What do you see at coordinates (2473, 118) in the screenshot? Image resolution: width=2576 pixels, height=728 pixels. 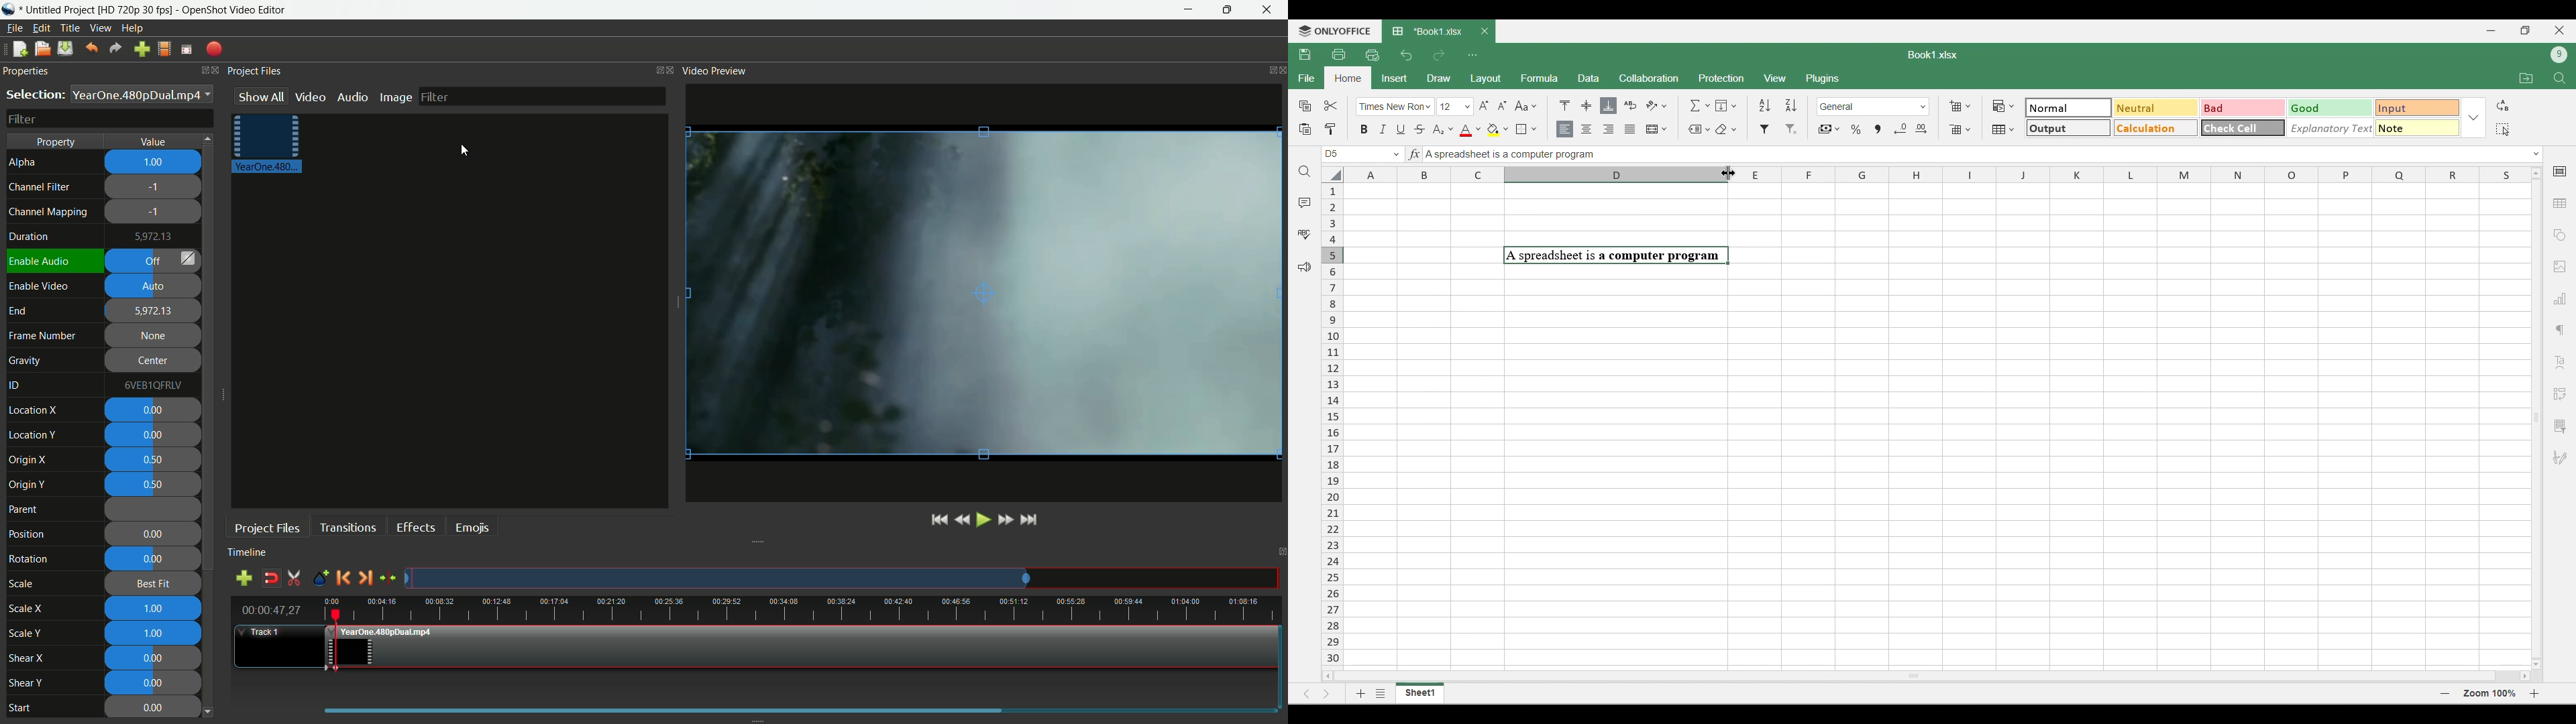 I see `Expand/Collapse` at bounding box center [2473, 118].